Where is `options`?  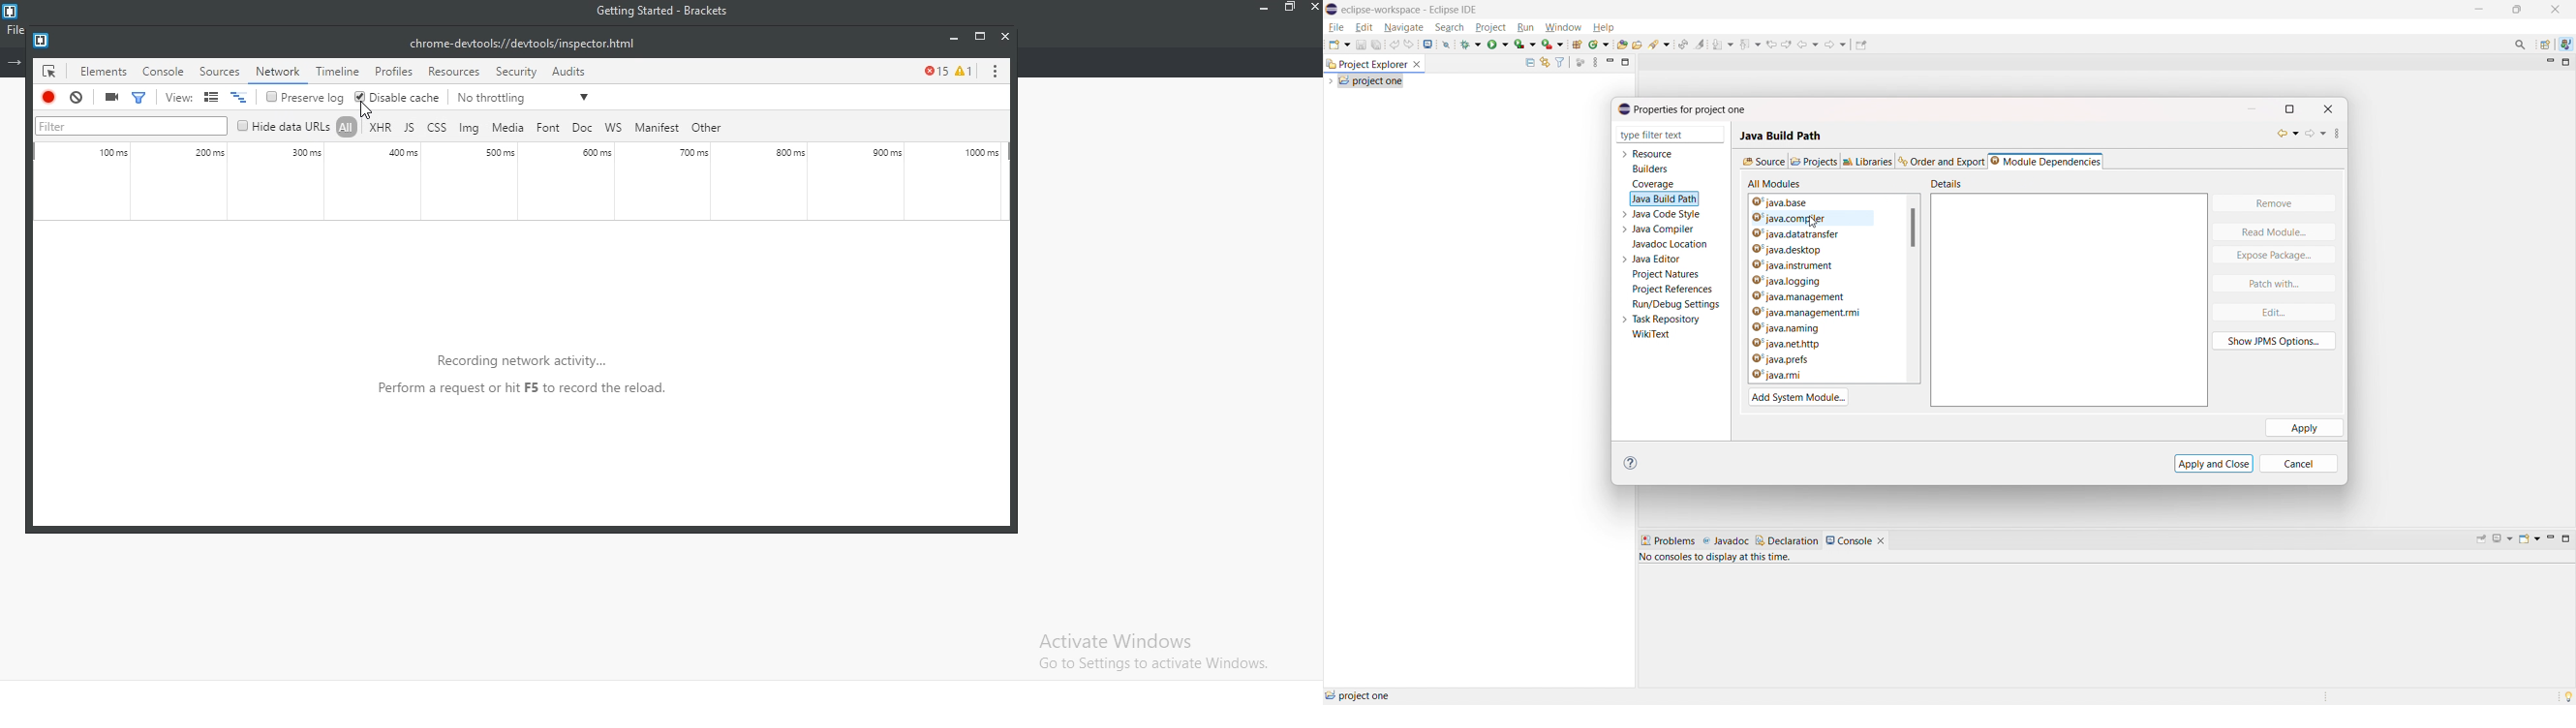
options is located at coordinates (994, 70).